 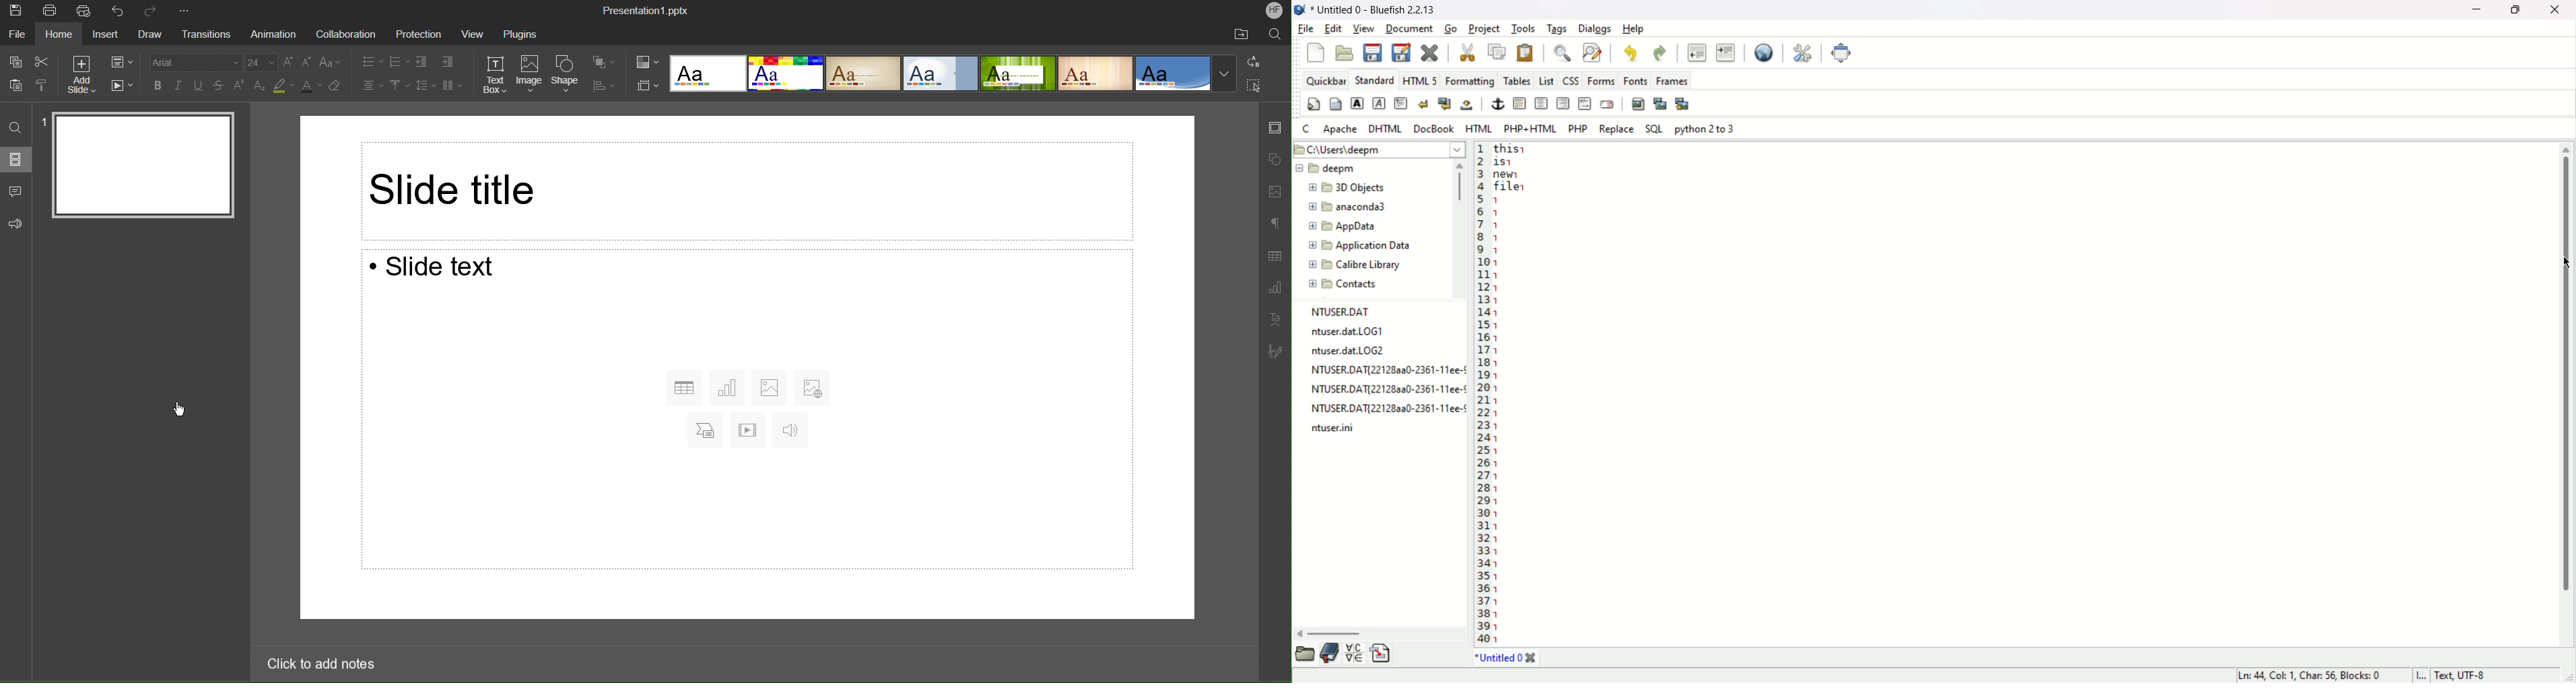 I want to click on Vertical Align, so click(x=399, y=84).